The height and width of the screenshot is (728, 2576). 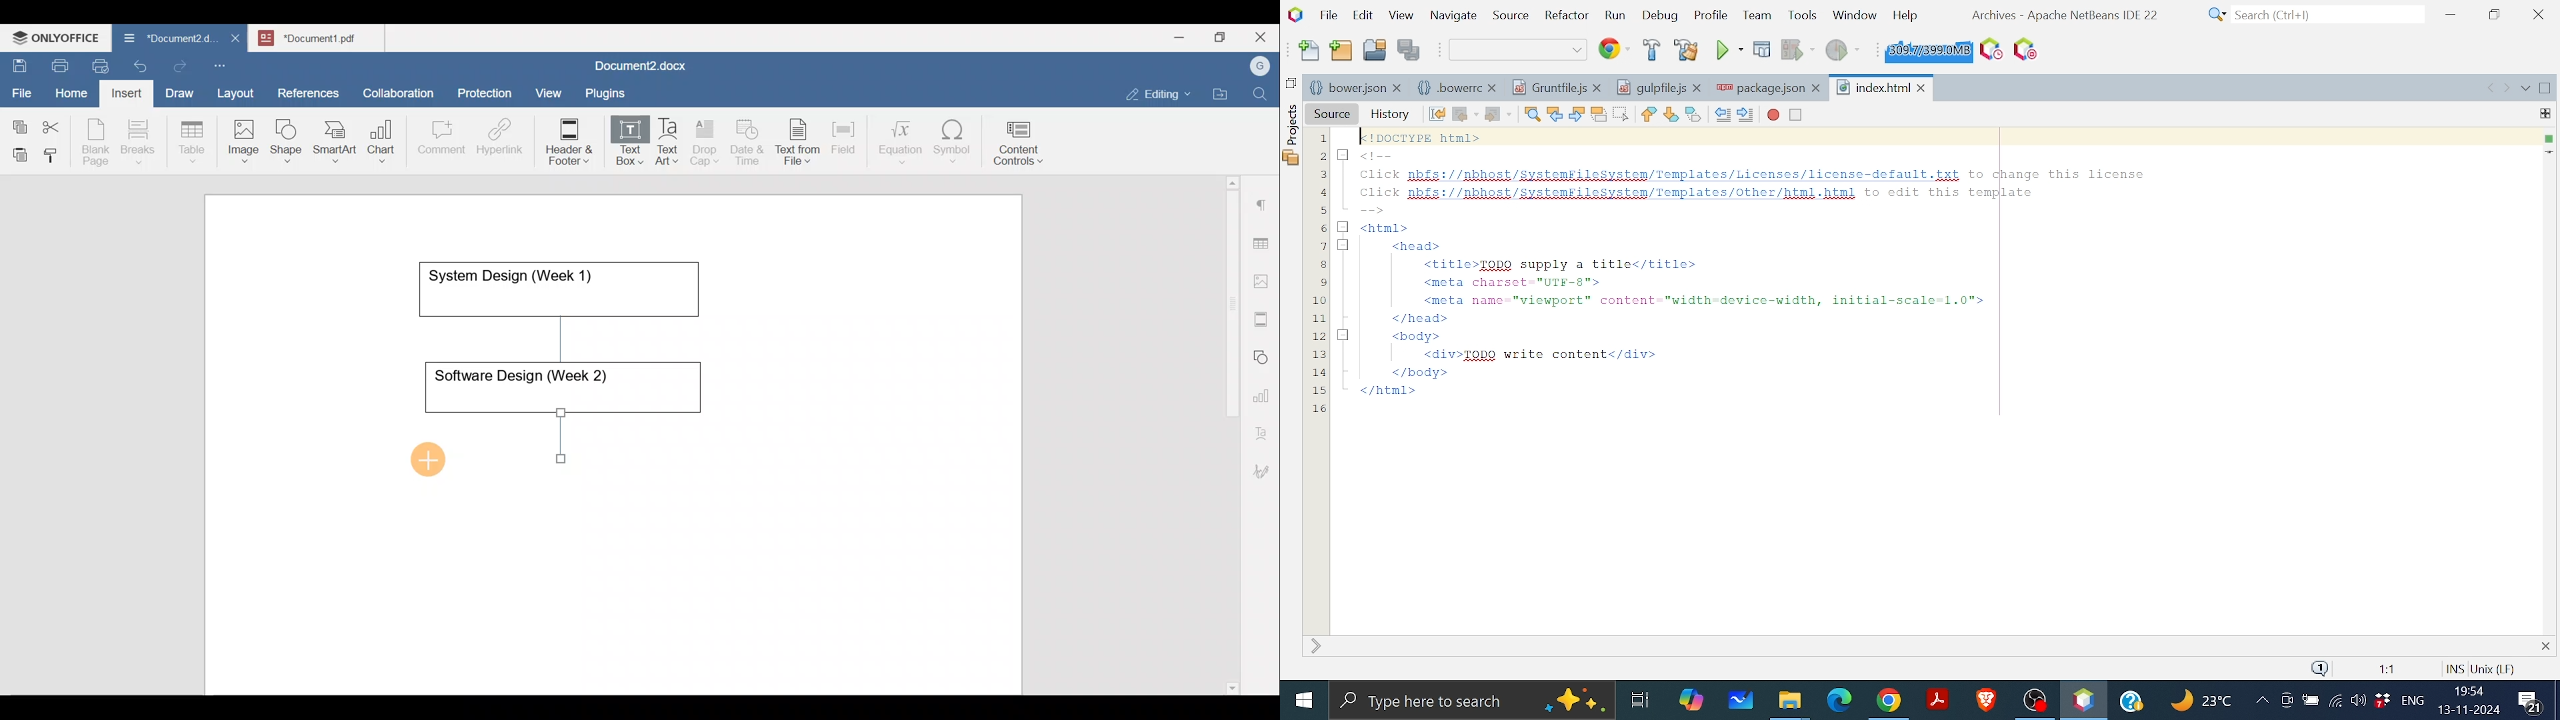 What do you see at coordinates (1854, 13) in the screenshot?
I see `` at bounding box center [1854, 13].